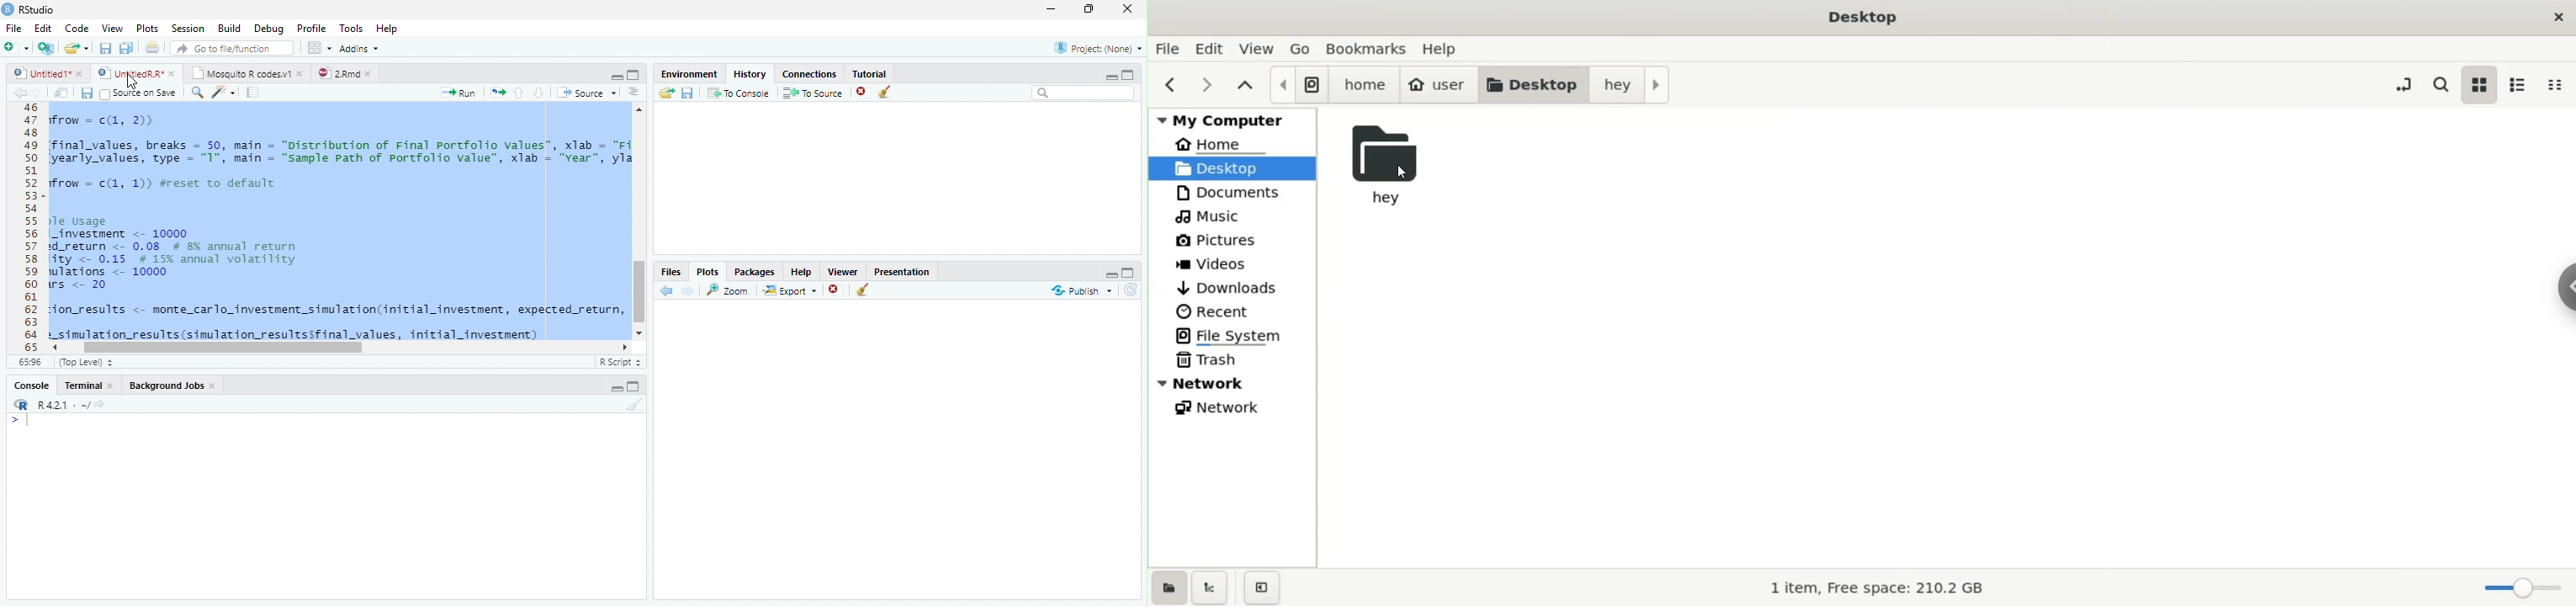  Describe the element at coordinates (32, 385) in the screenshot. I see `Console` at that location.